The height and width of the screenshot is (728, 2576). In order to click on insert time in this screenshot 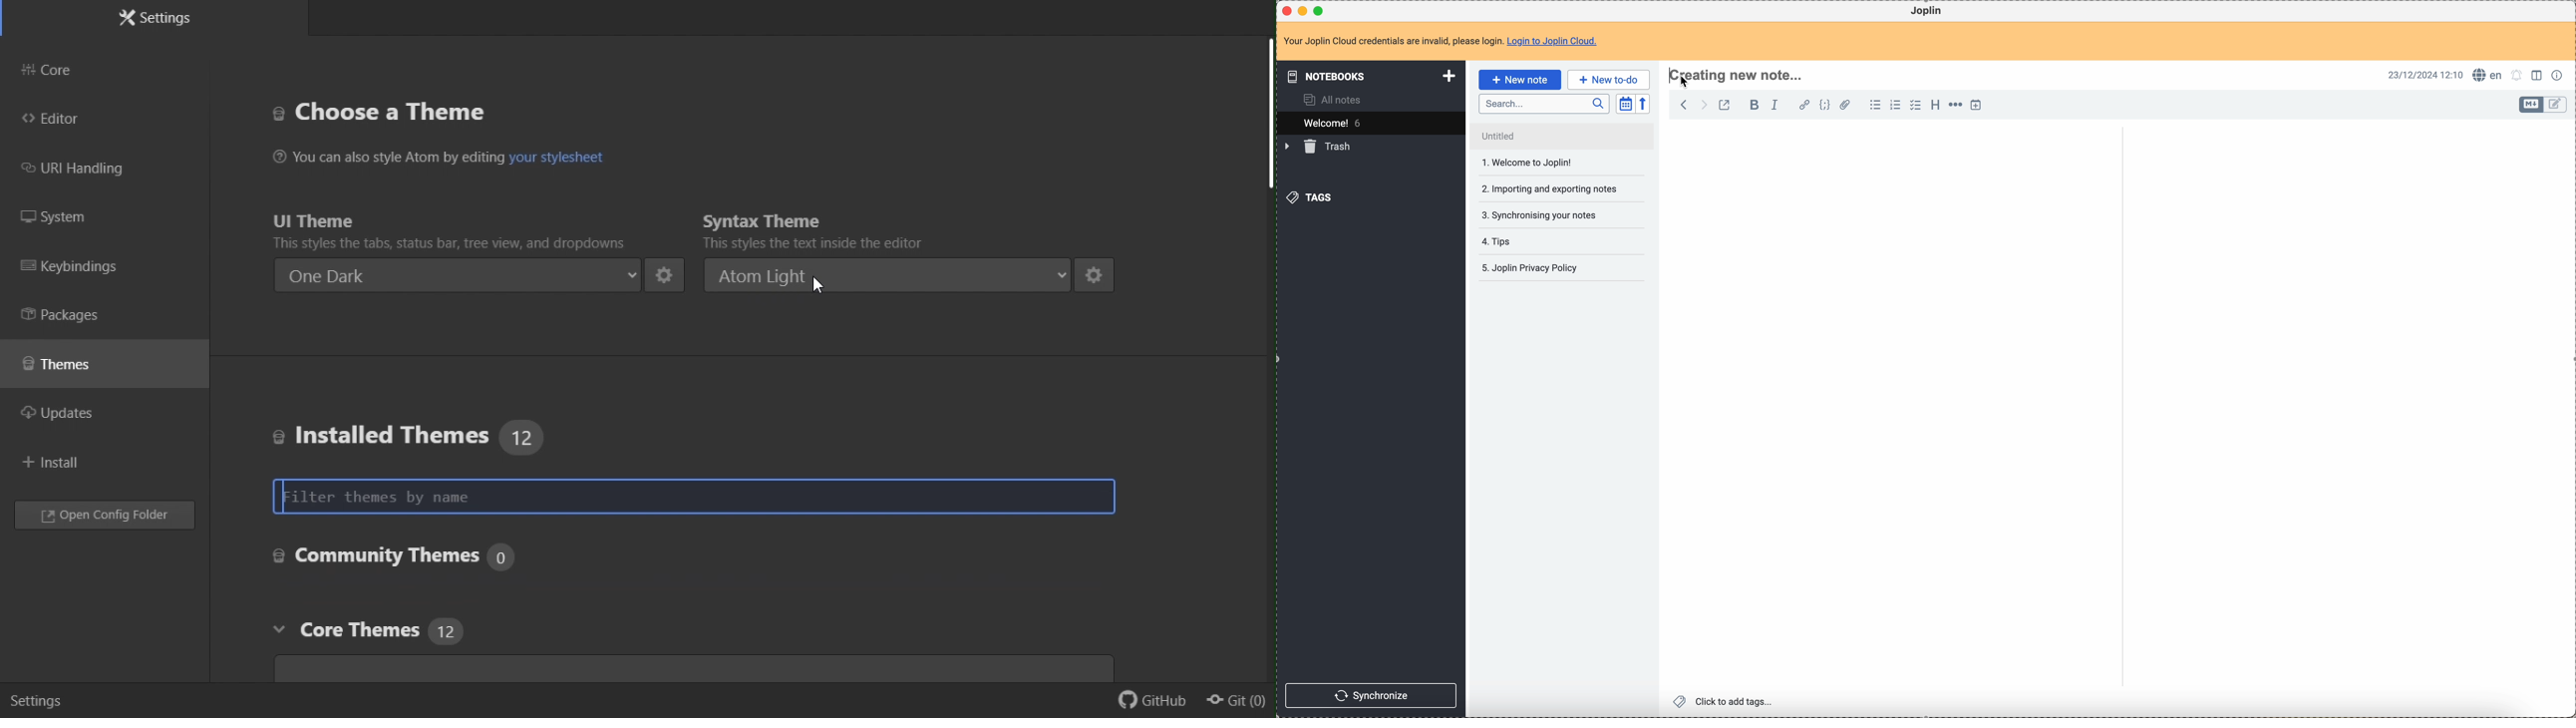, I will do `click(1976, 105)`.